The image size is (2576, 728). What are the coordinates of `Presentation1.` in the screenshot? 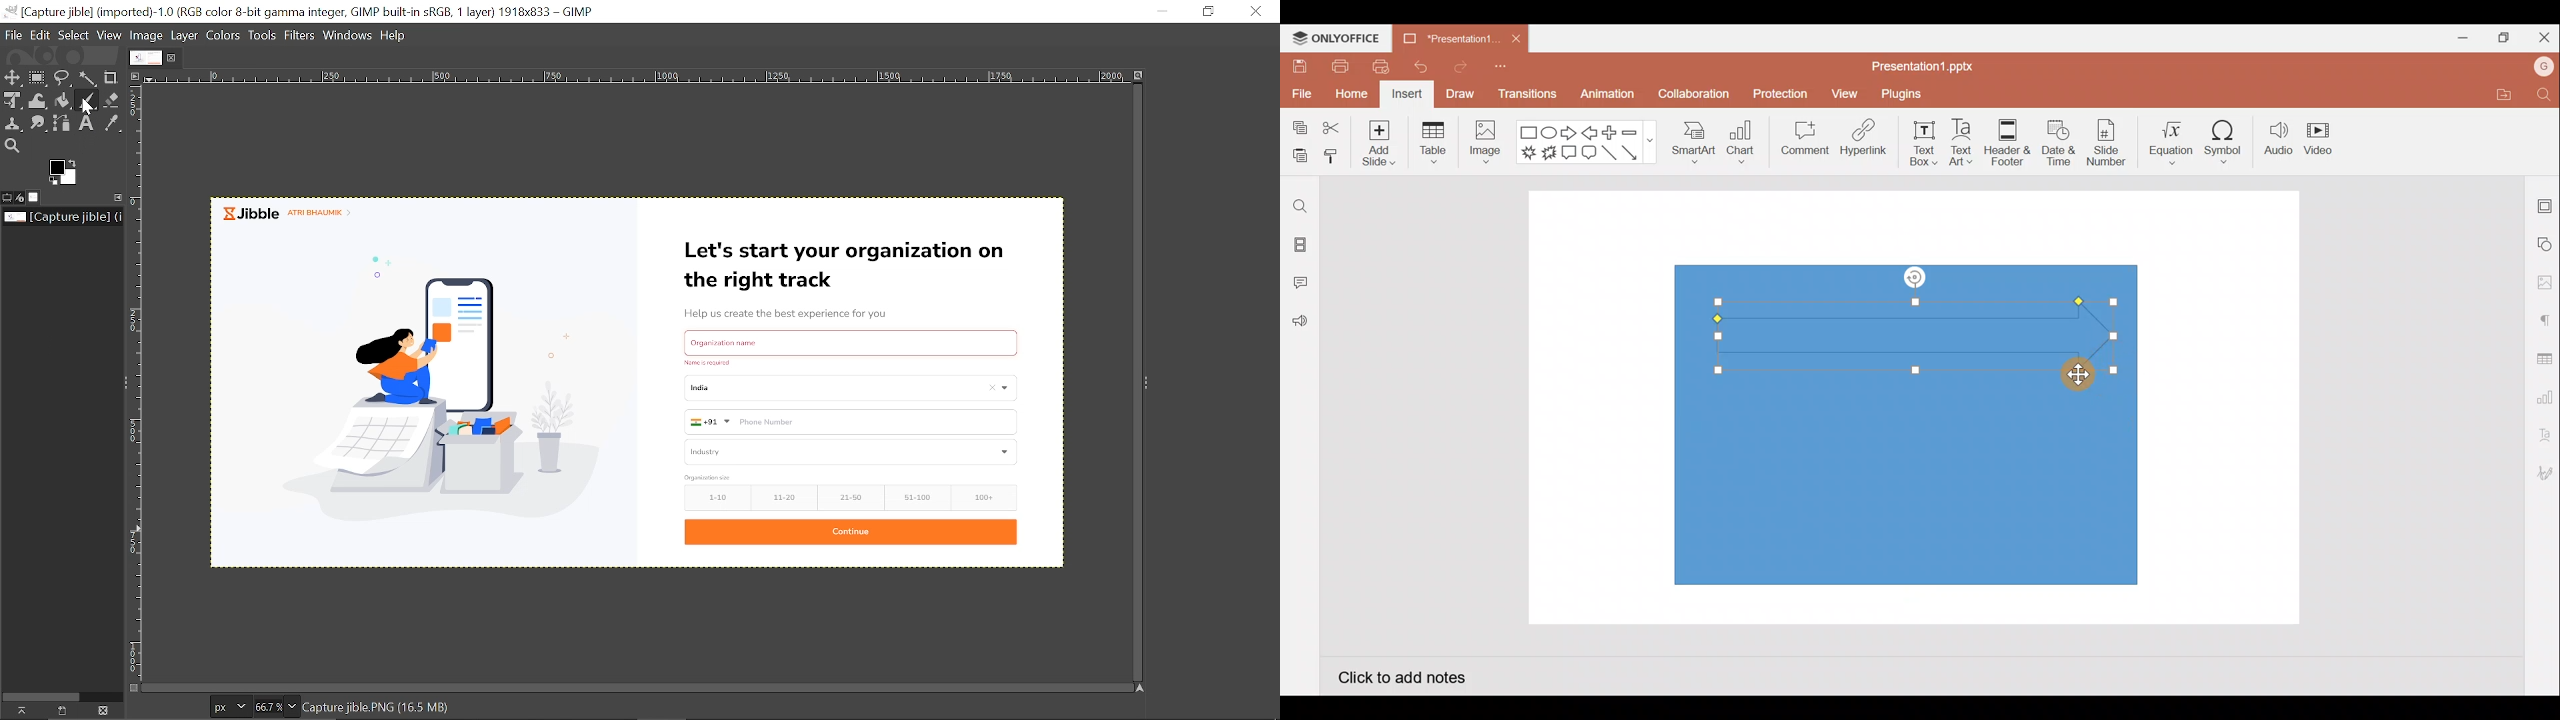 It's located at (1447, 36).